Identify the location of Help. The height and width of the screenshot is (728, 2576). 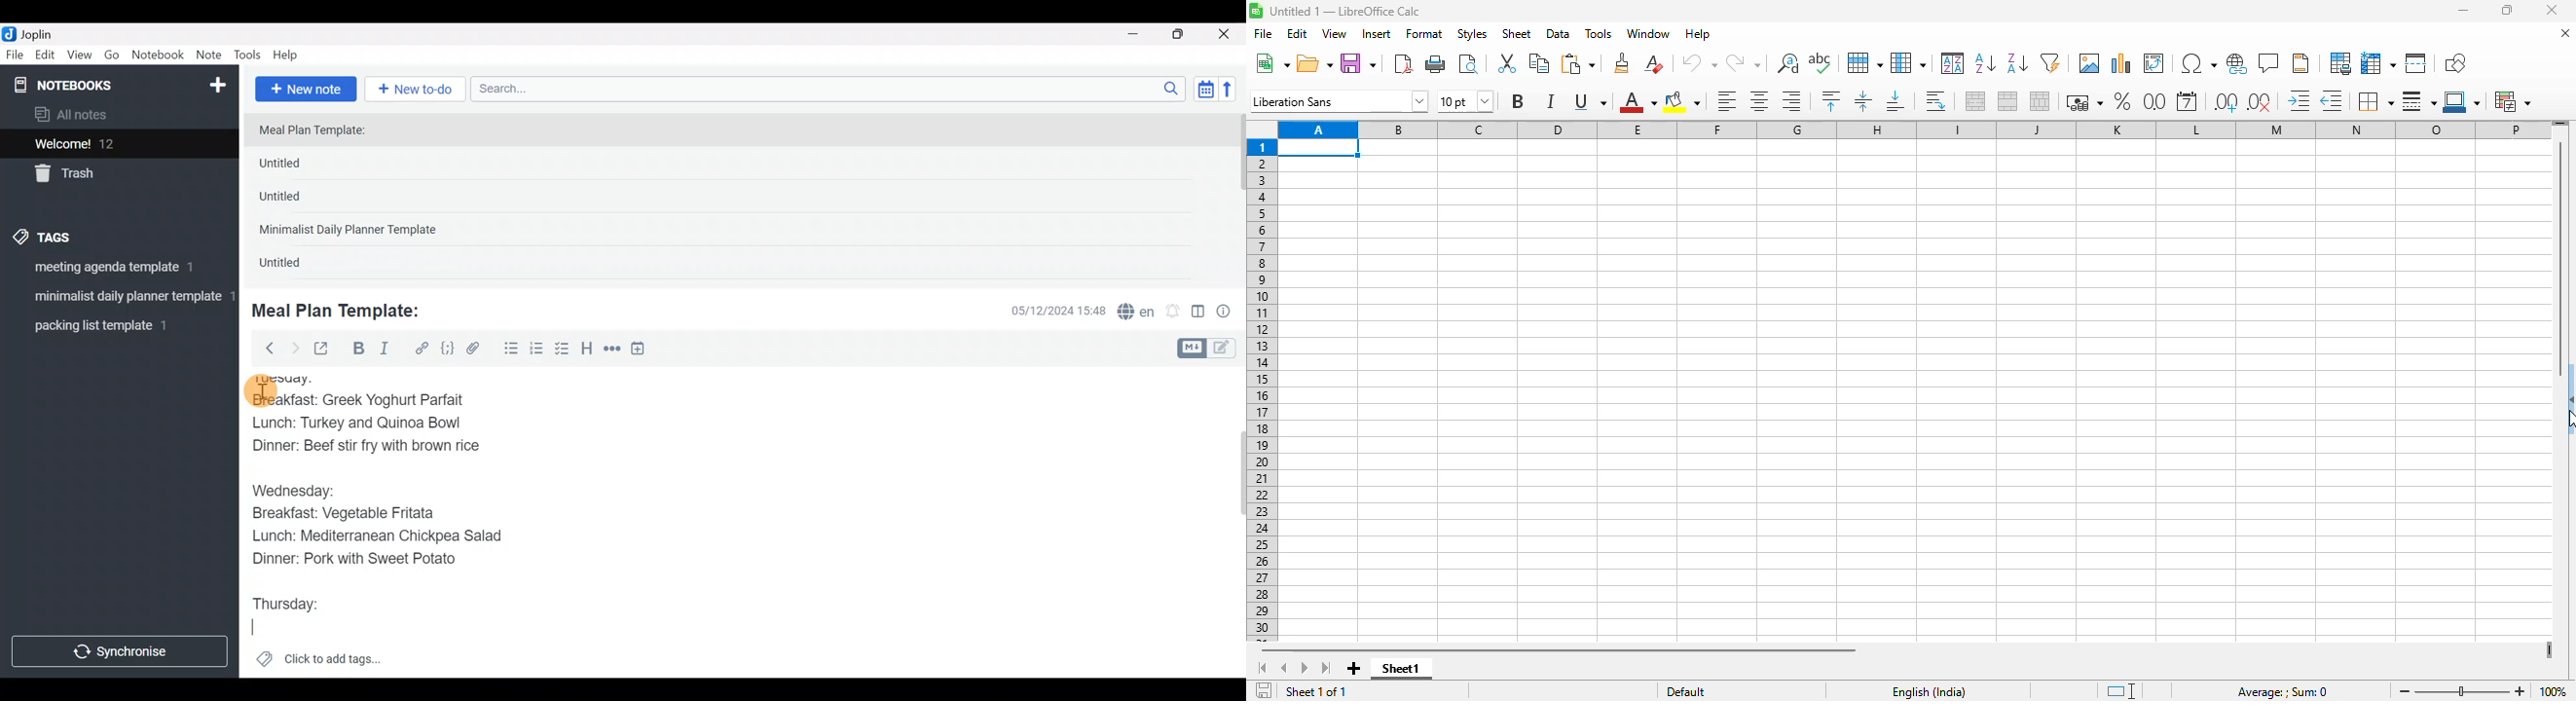
(290, 53).